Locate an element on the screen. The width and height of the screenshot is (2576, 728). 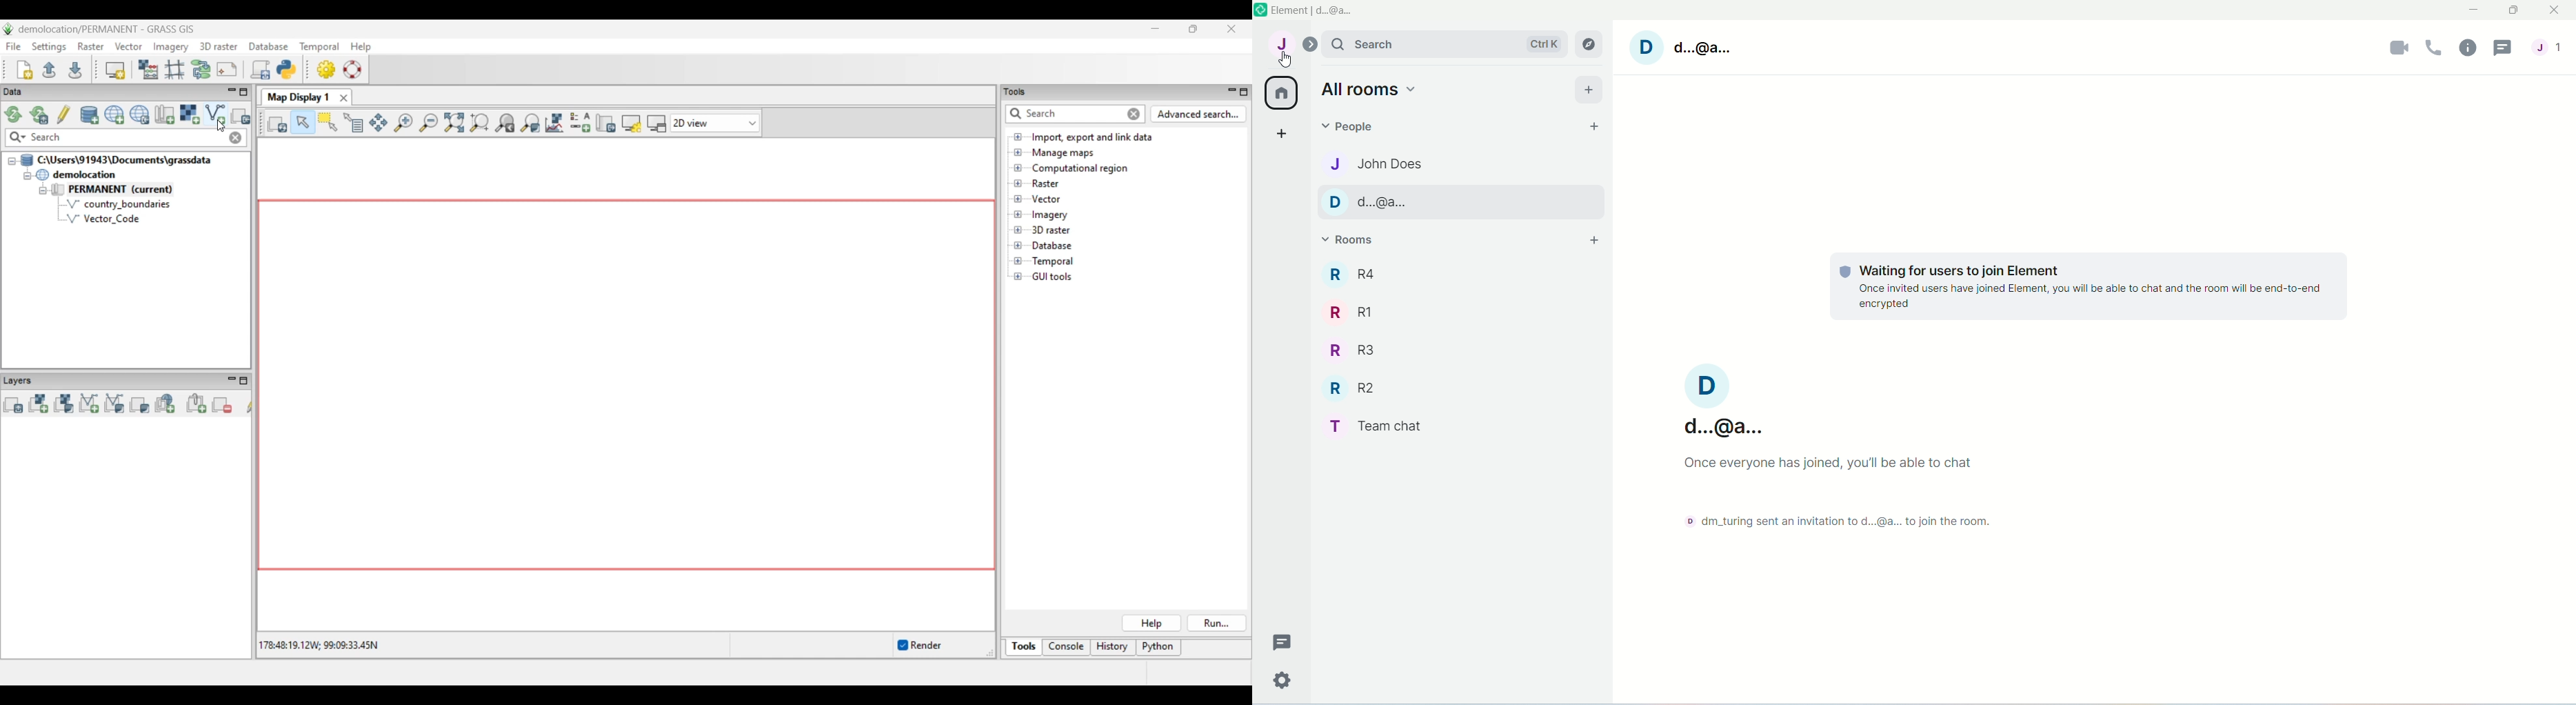
Room Team chat is located at coordinates (1385, 427).